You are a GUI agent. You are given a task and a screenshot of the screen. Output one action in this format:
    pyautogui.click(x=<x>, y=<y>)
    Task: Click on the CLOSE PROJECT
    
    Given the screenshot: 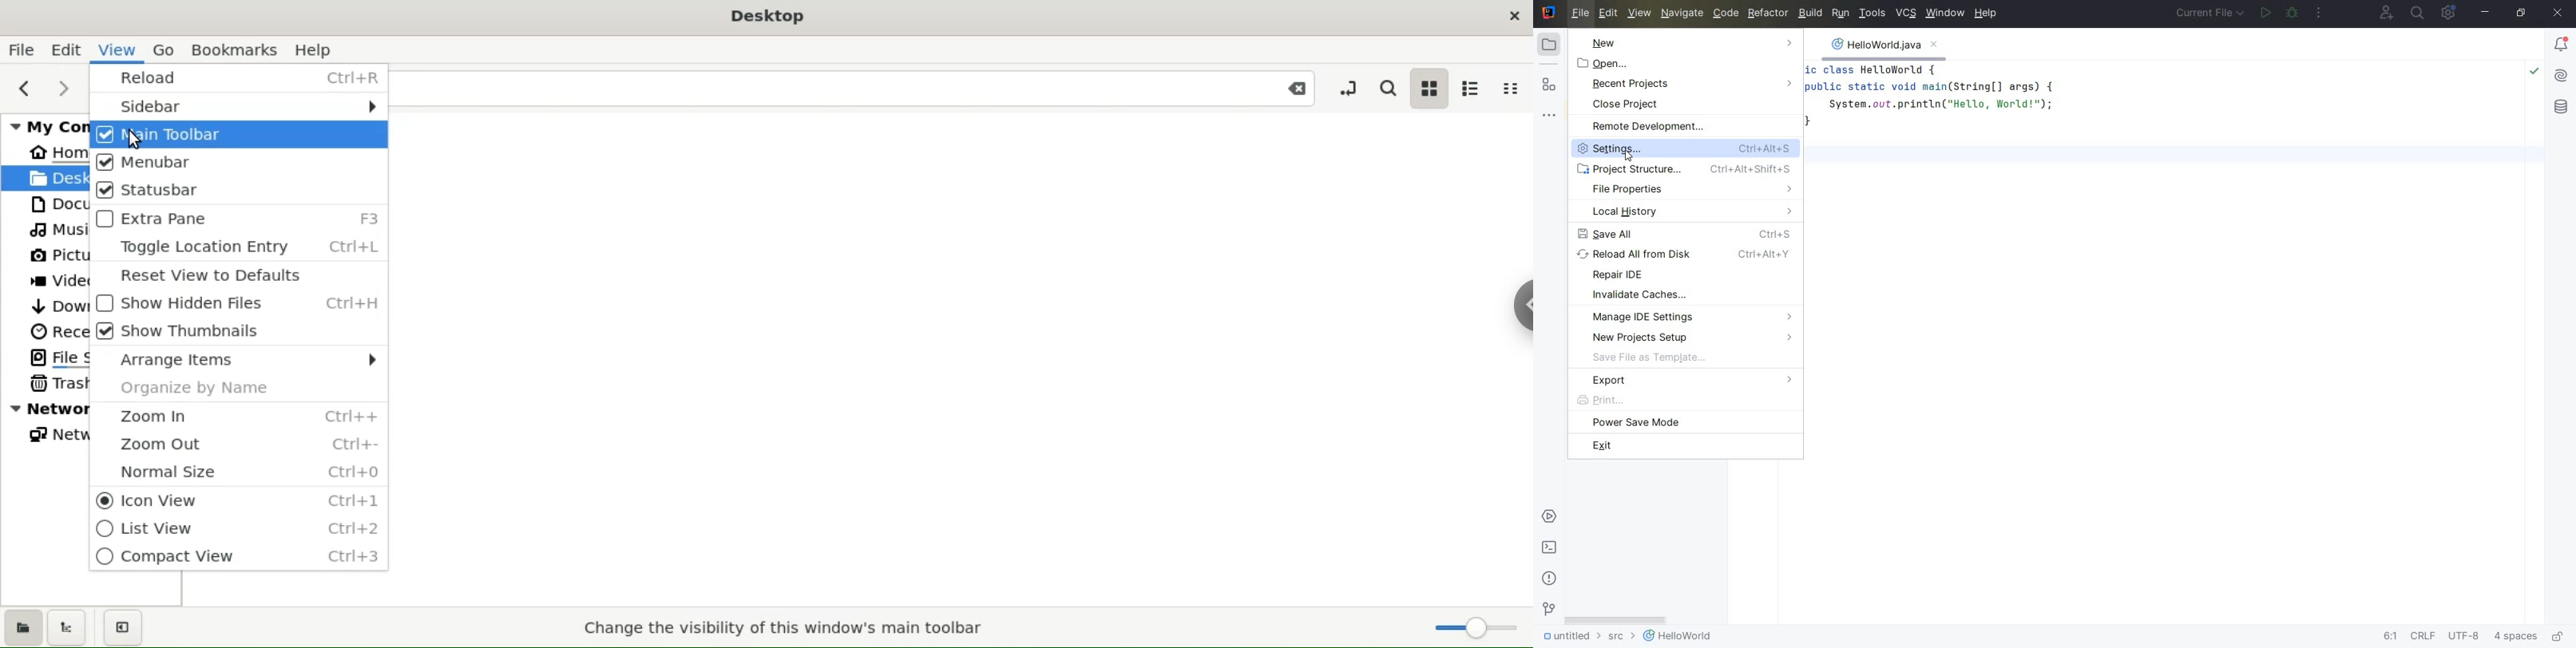 What is the action you would take?
    pyautogui.click(x=1693, y=105)
    